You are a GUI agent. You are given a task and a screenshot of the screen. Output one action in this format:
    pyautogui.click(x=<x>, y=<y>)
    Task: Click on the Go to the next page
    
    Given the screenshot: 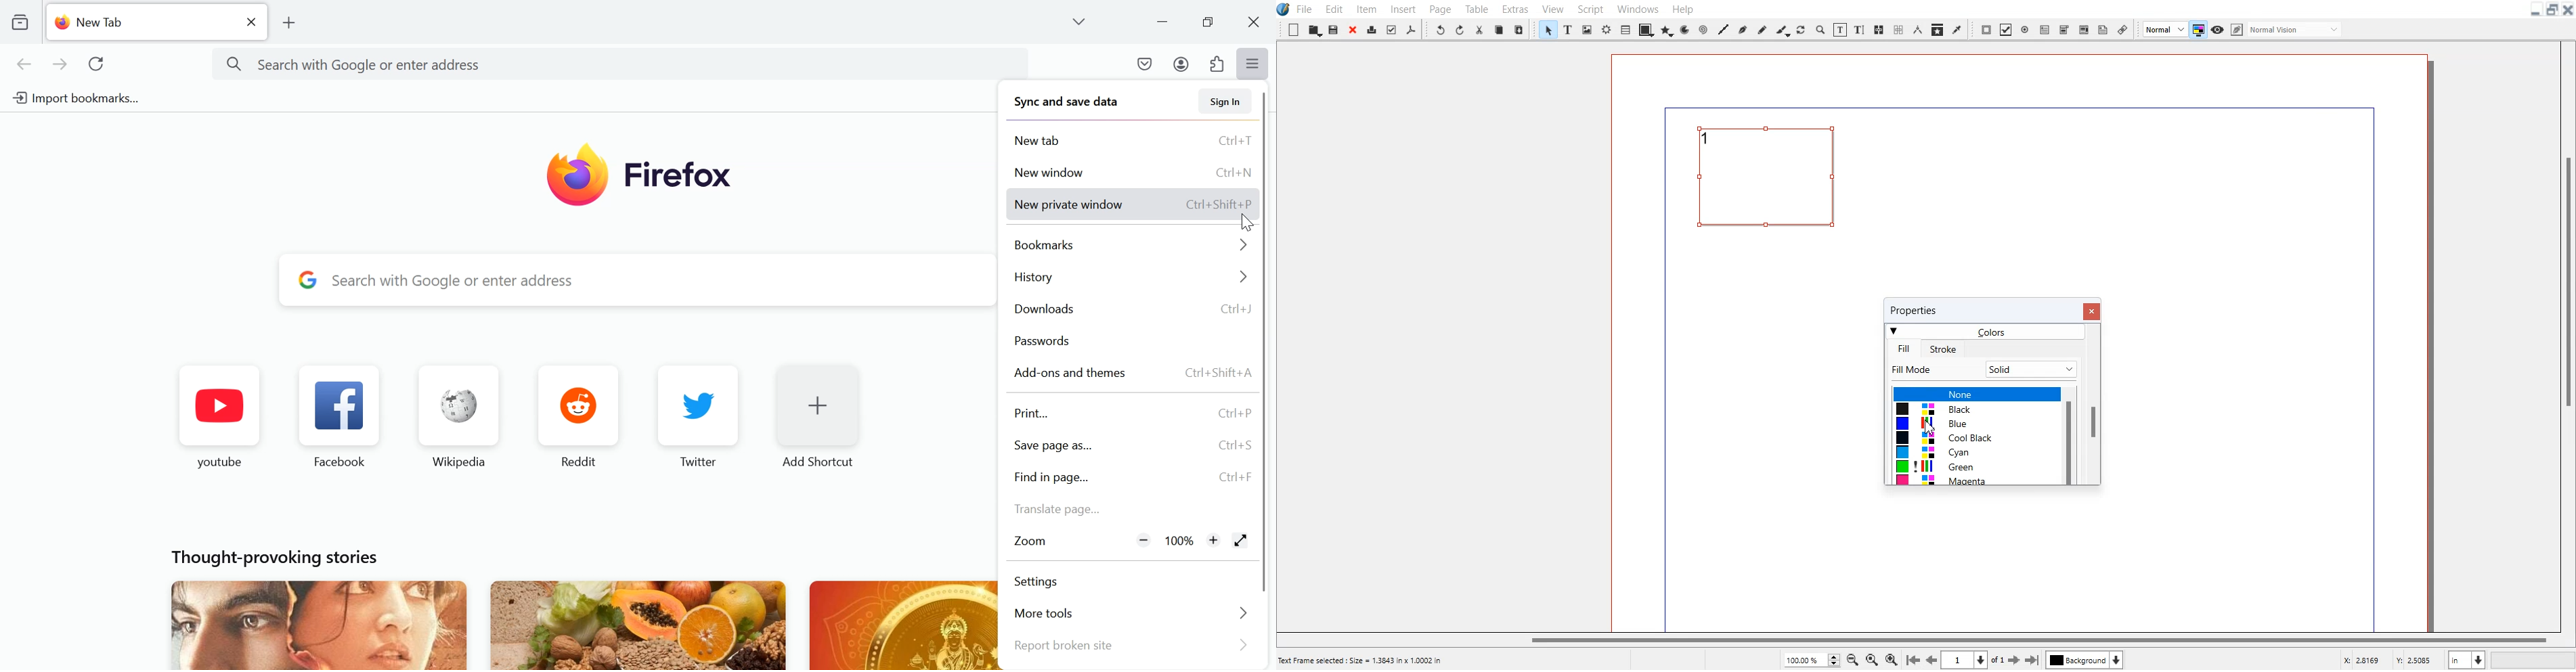 What is the action you would take?
    pyautogui.click(x=2014, y=661)
    